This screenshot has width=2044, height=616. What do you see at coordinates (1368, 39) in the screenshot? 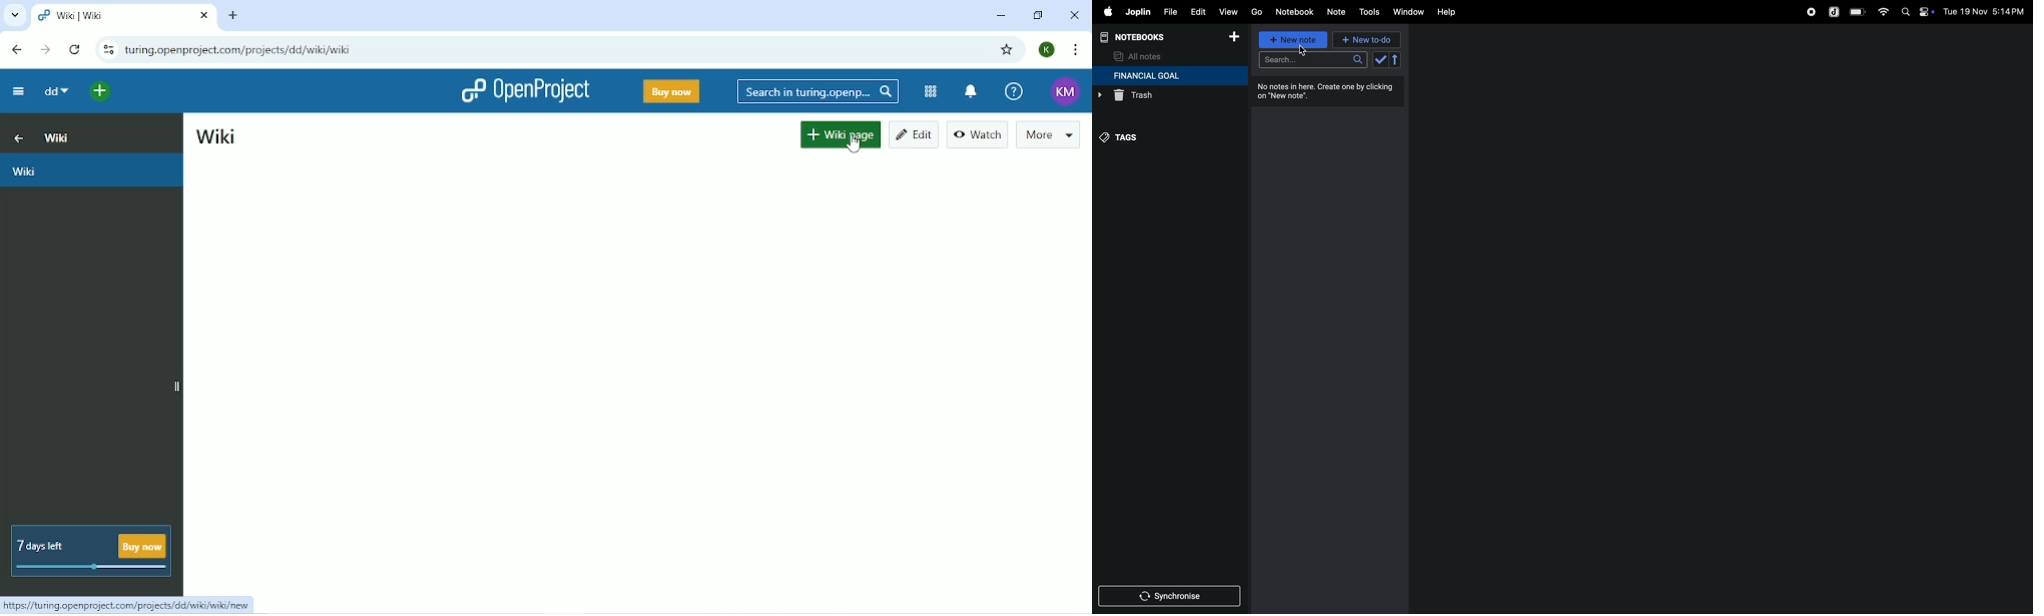
I see `new to-do` at bounding box center [1368, 39].